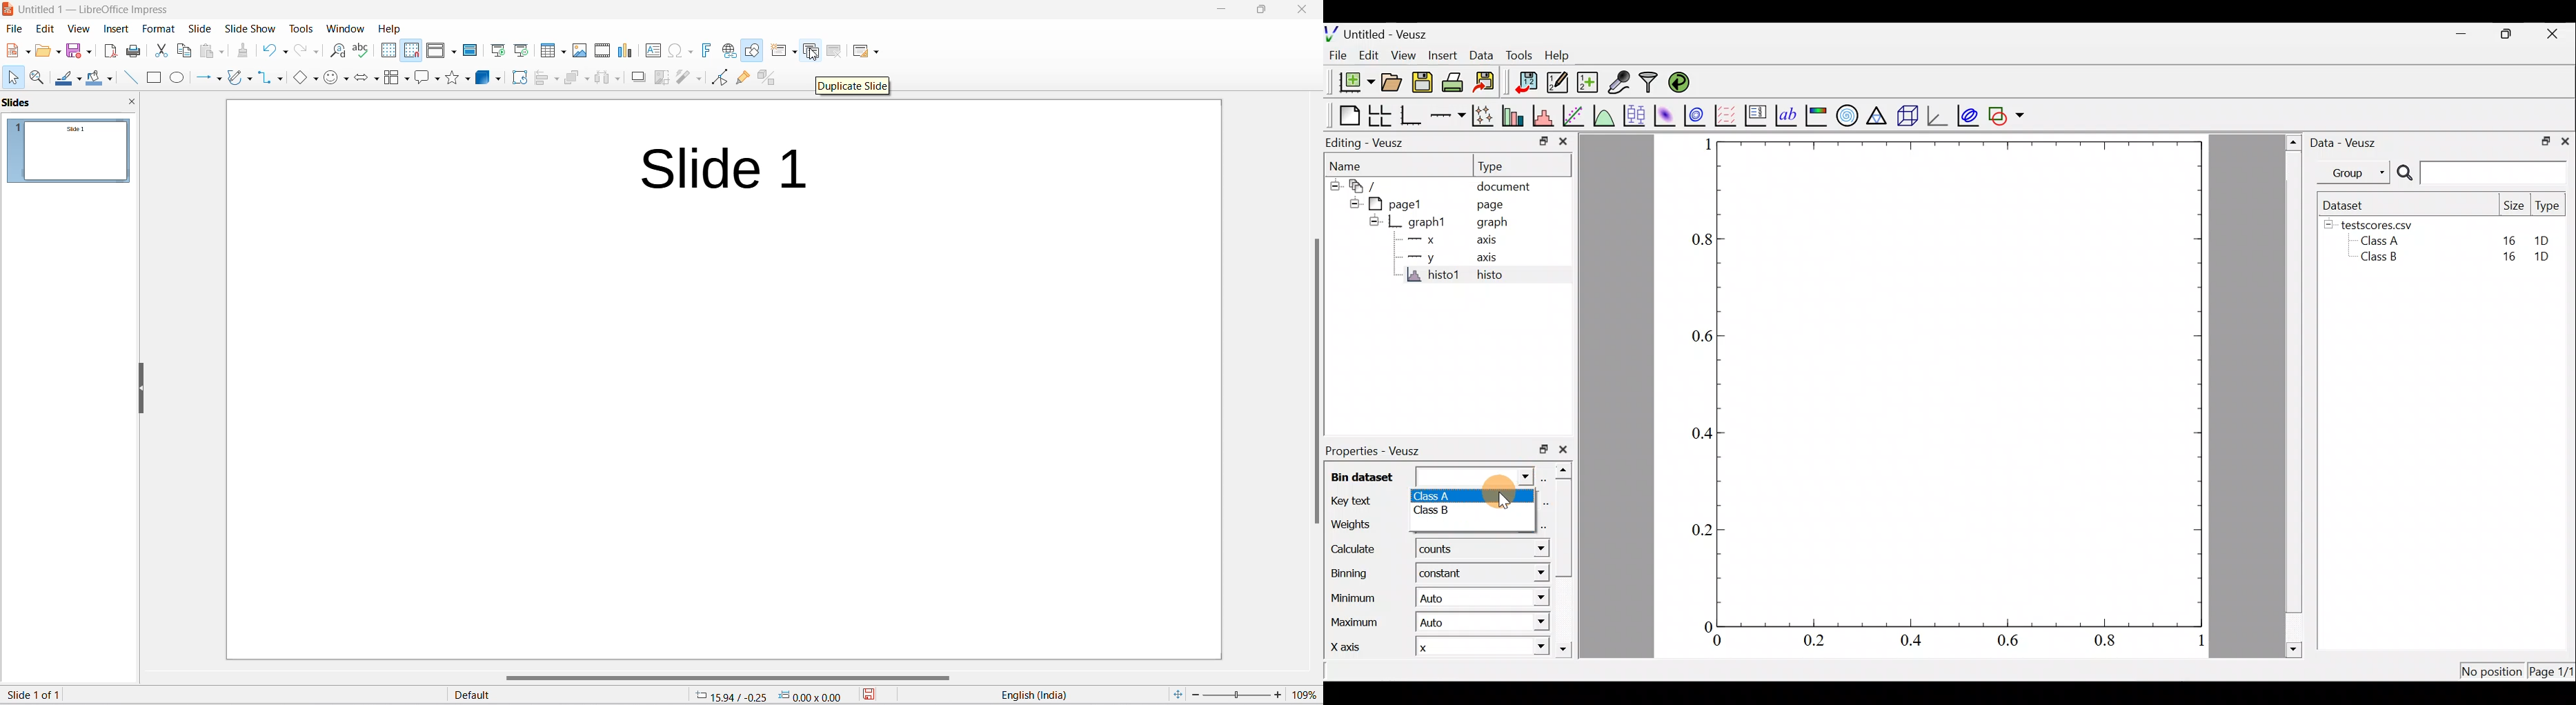 This screenshot has height=728, width=2576. What do you see at coordinates (637, 77) in the screenshot?
I see `Shadow` at bounding box center [637, 77].